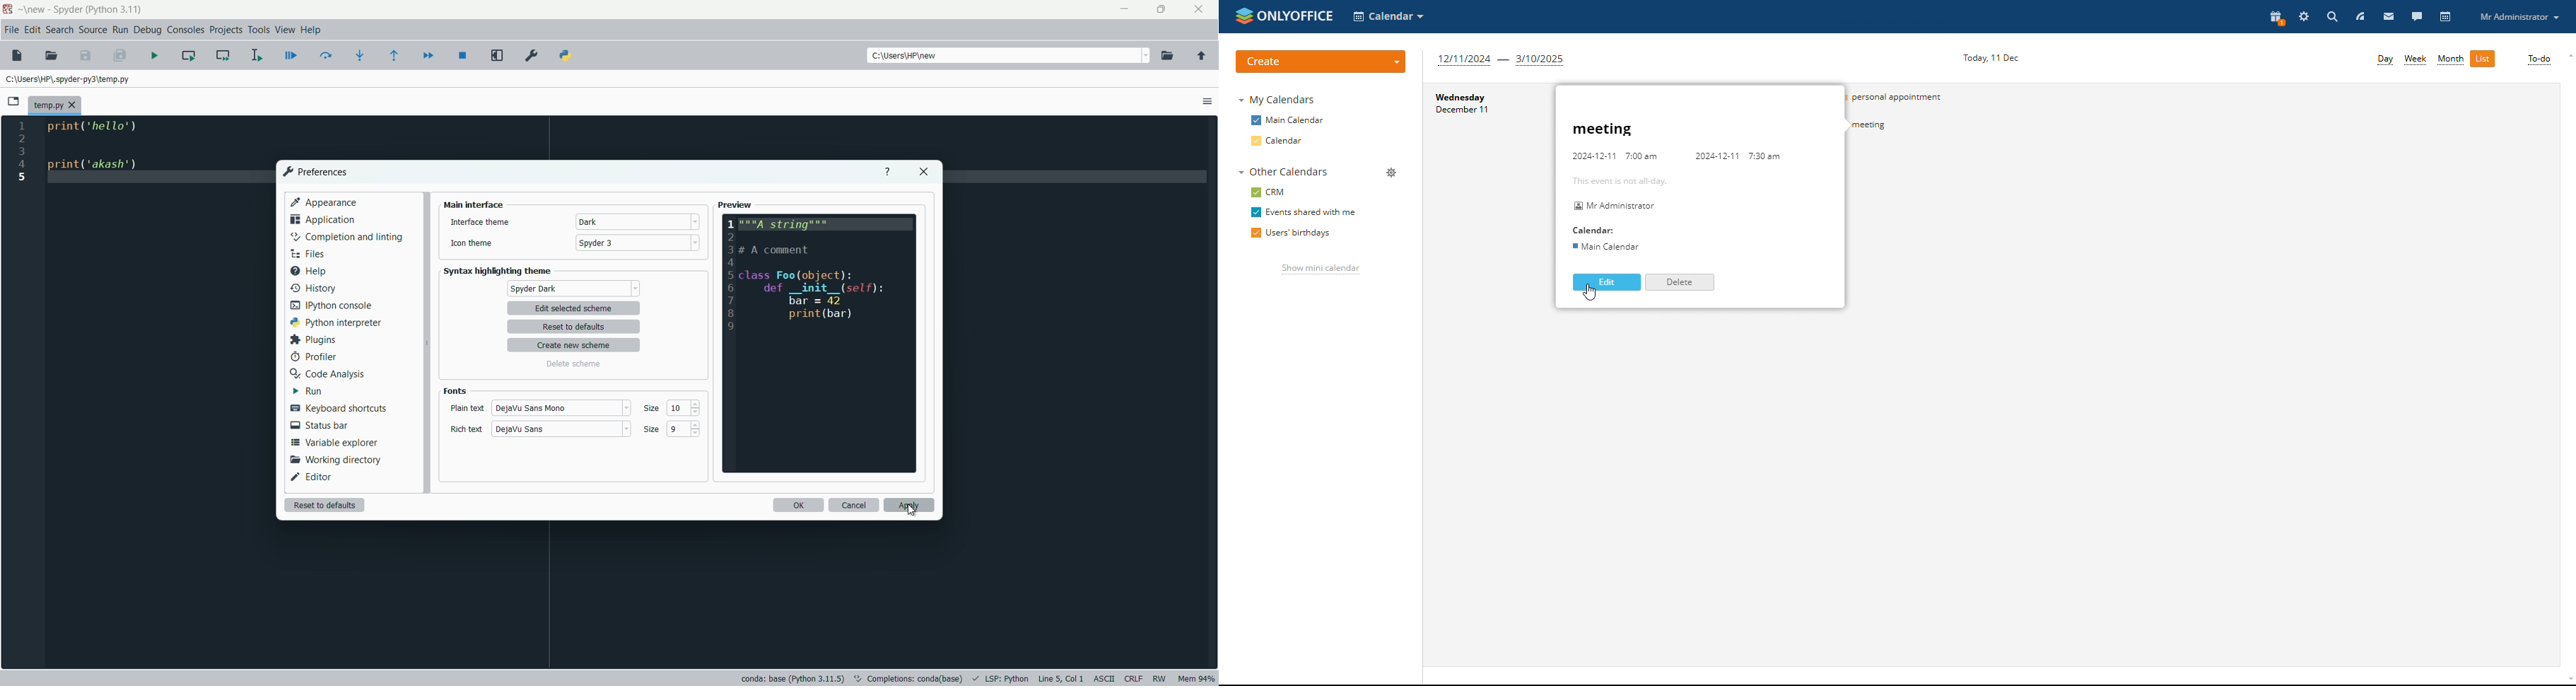 This screenshot has width=2576, height=700. I want to click on python path manager, so click(566, 56).